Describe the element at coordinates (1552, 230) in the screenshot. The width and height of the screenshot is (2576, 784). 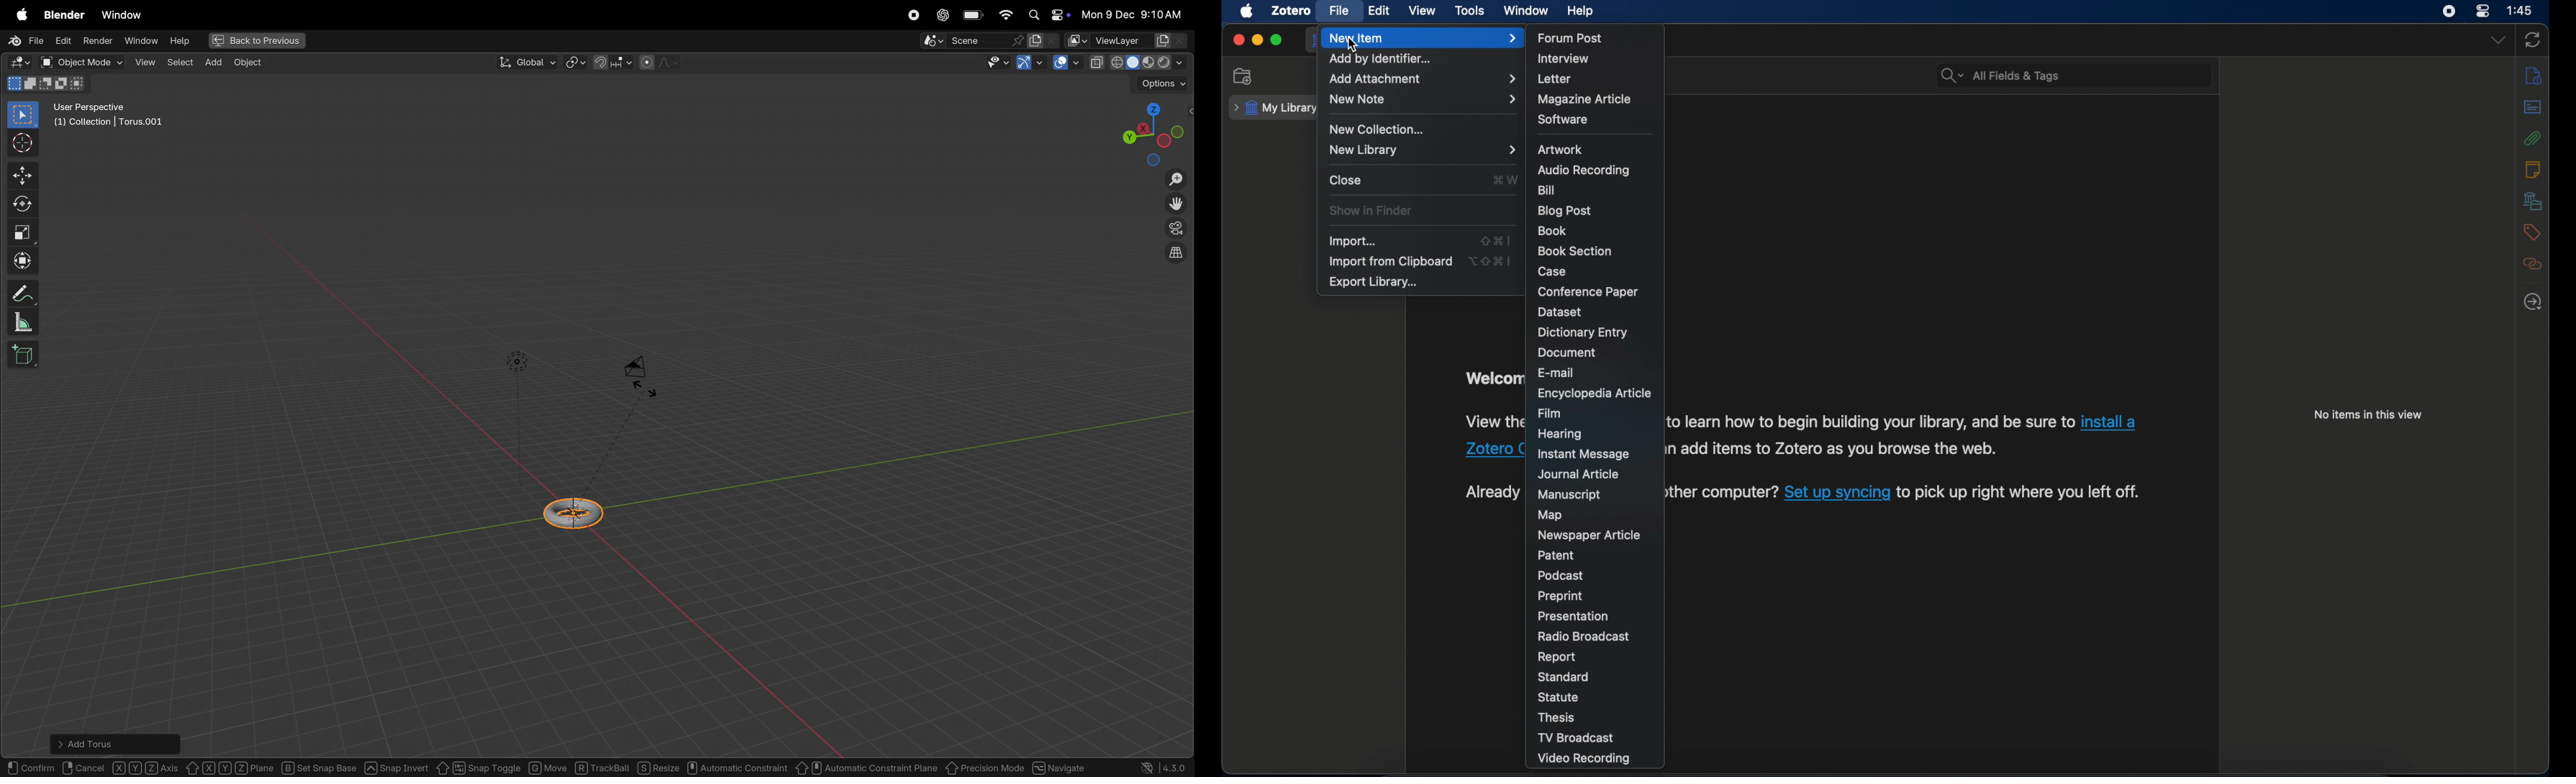
I see `book` at that location.